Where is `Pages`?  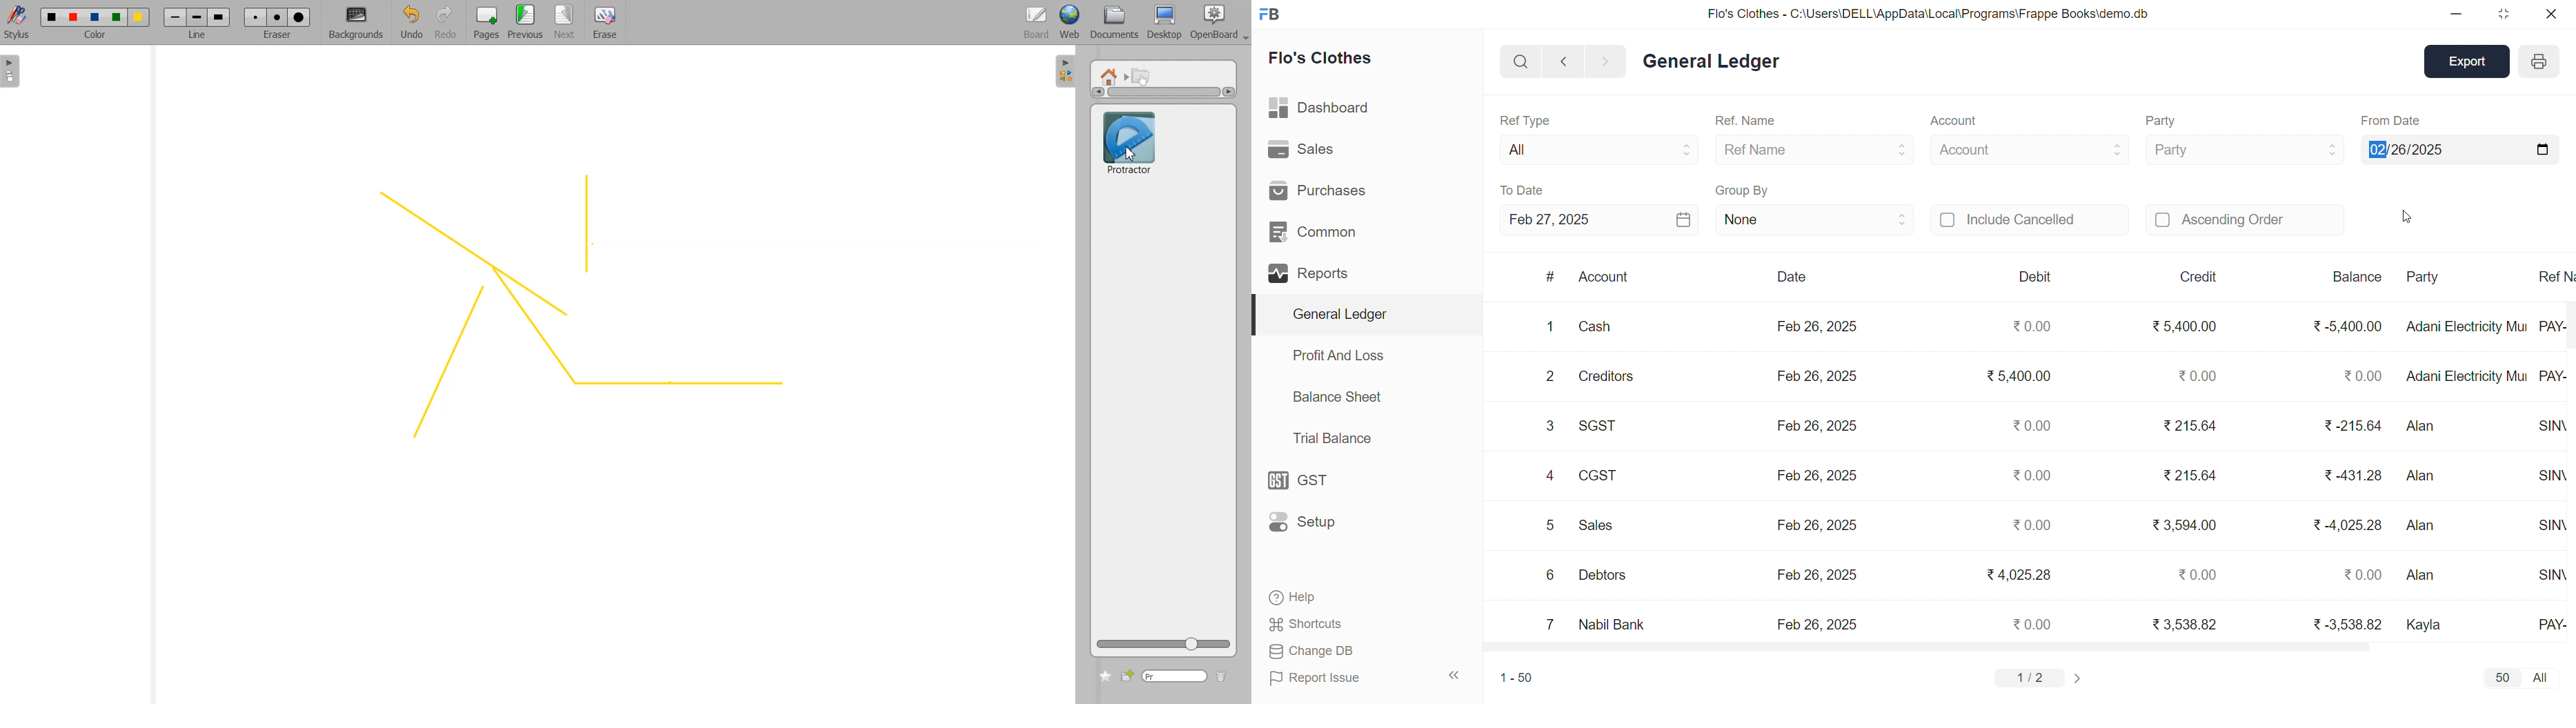
Pages is located at coordinates (485, 24).